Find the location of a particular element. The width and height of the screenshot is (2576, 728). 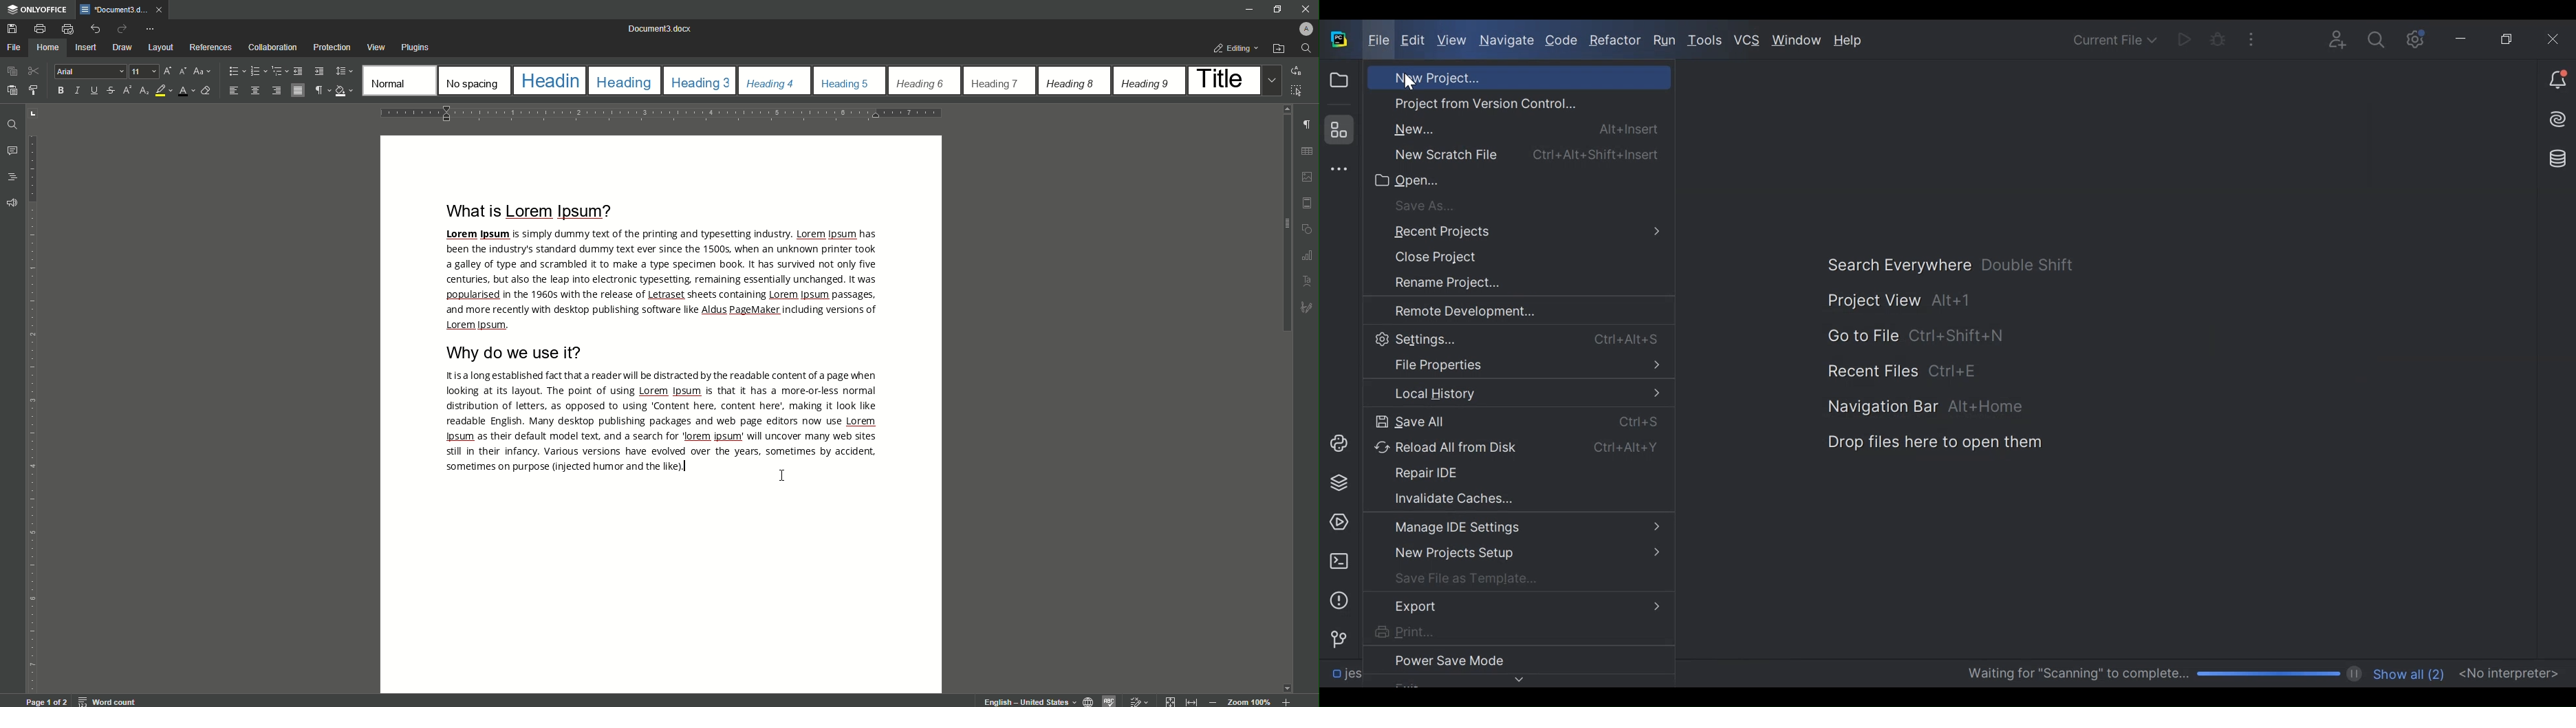

Document ) is located at coordinates (121, 10).